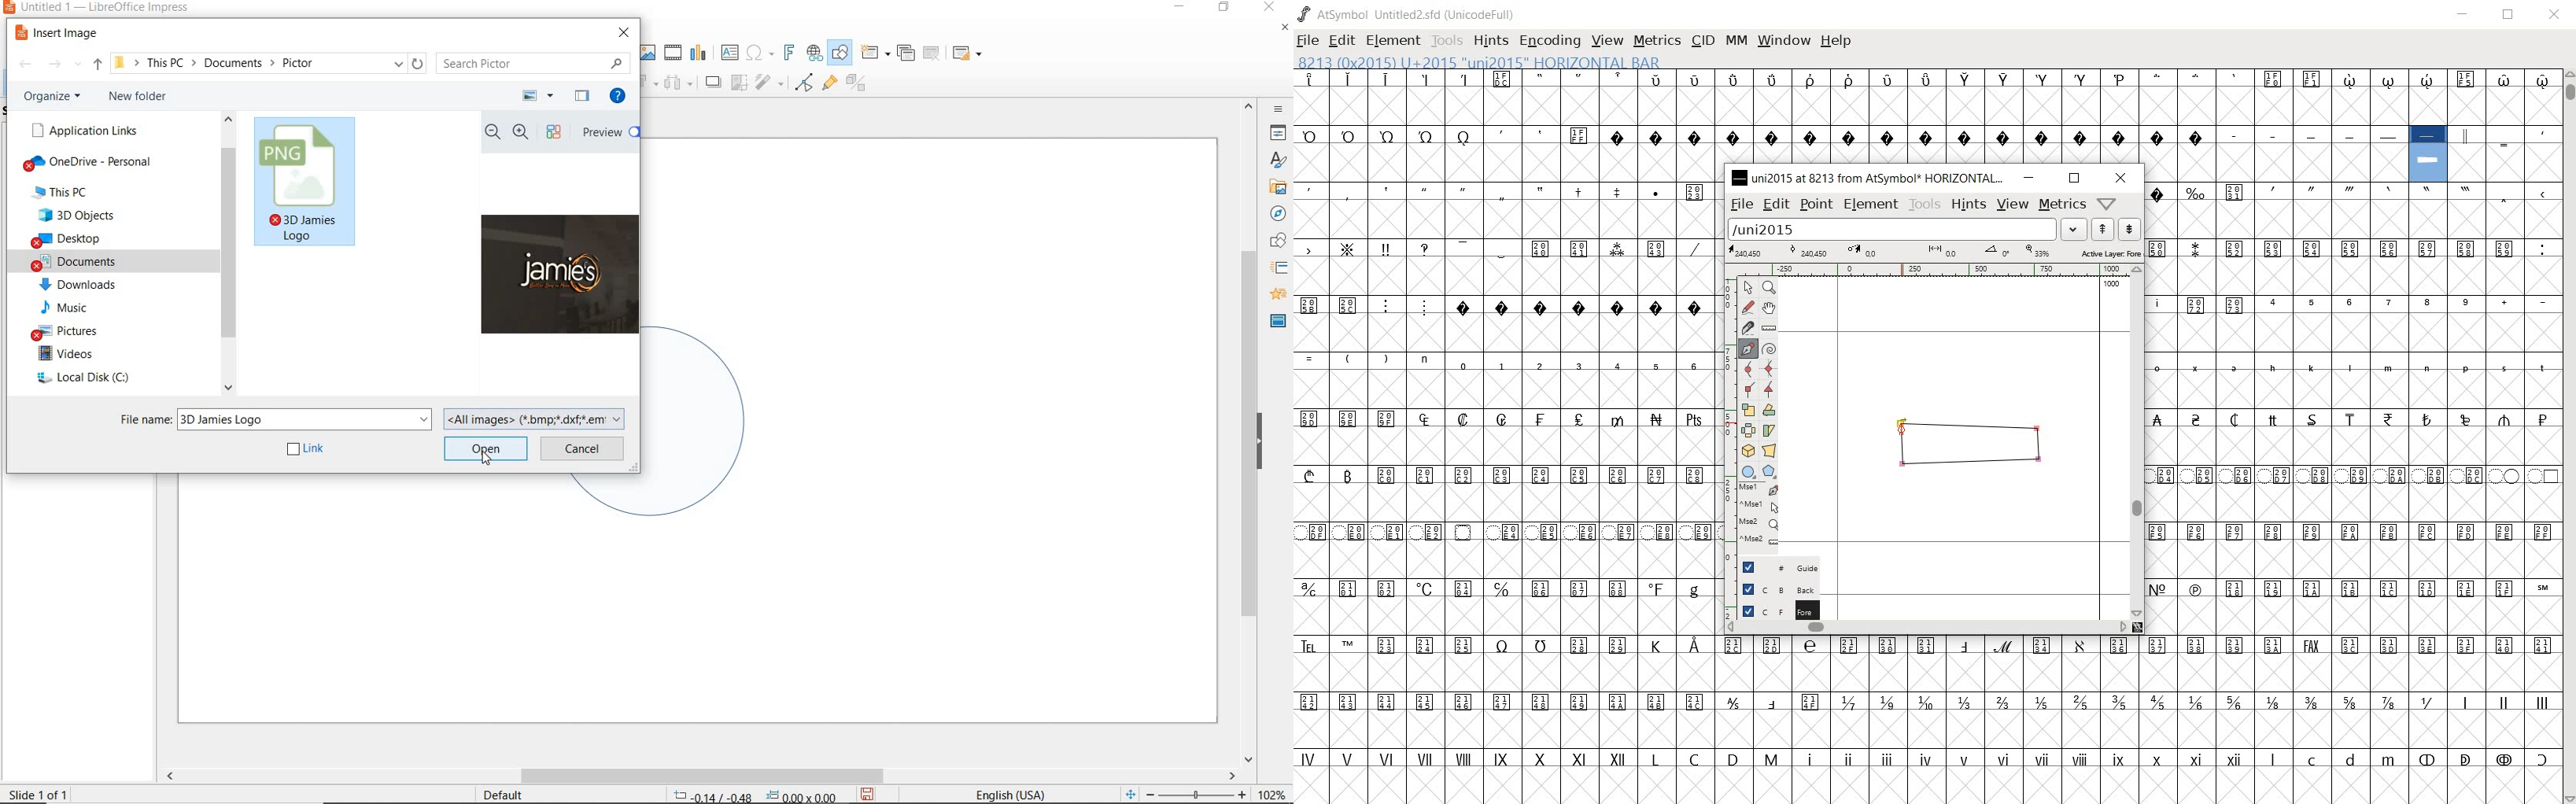 This screenshot has width=2576, height=812. I want to click on up, so click(98, 67).